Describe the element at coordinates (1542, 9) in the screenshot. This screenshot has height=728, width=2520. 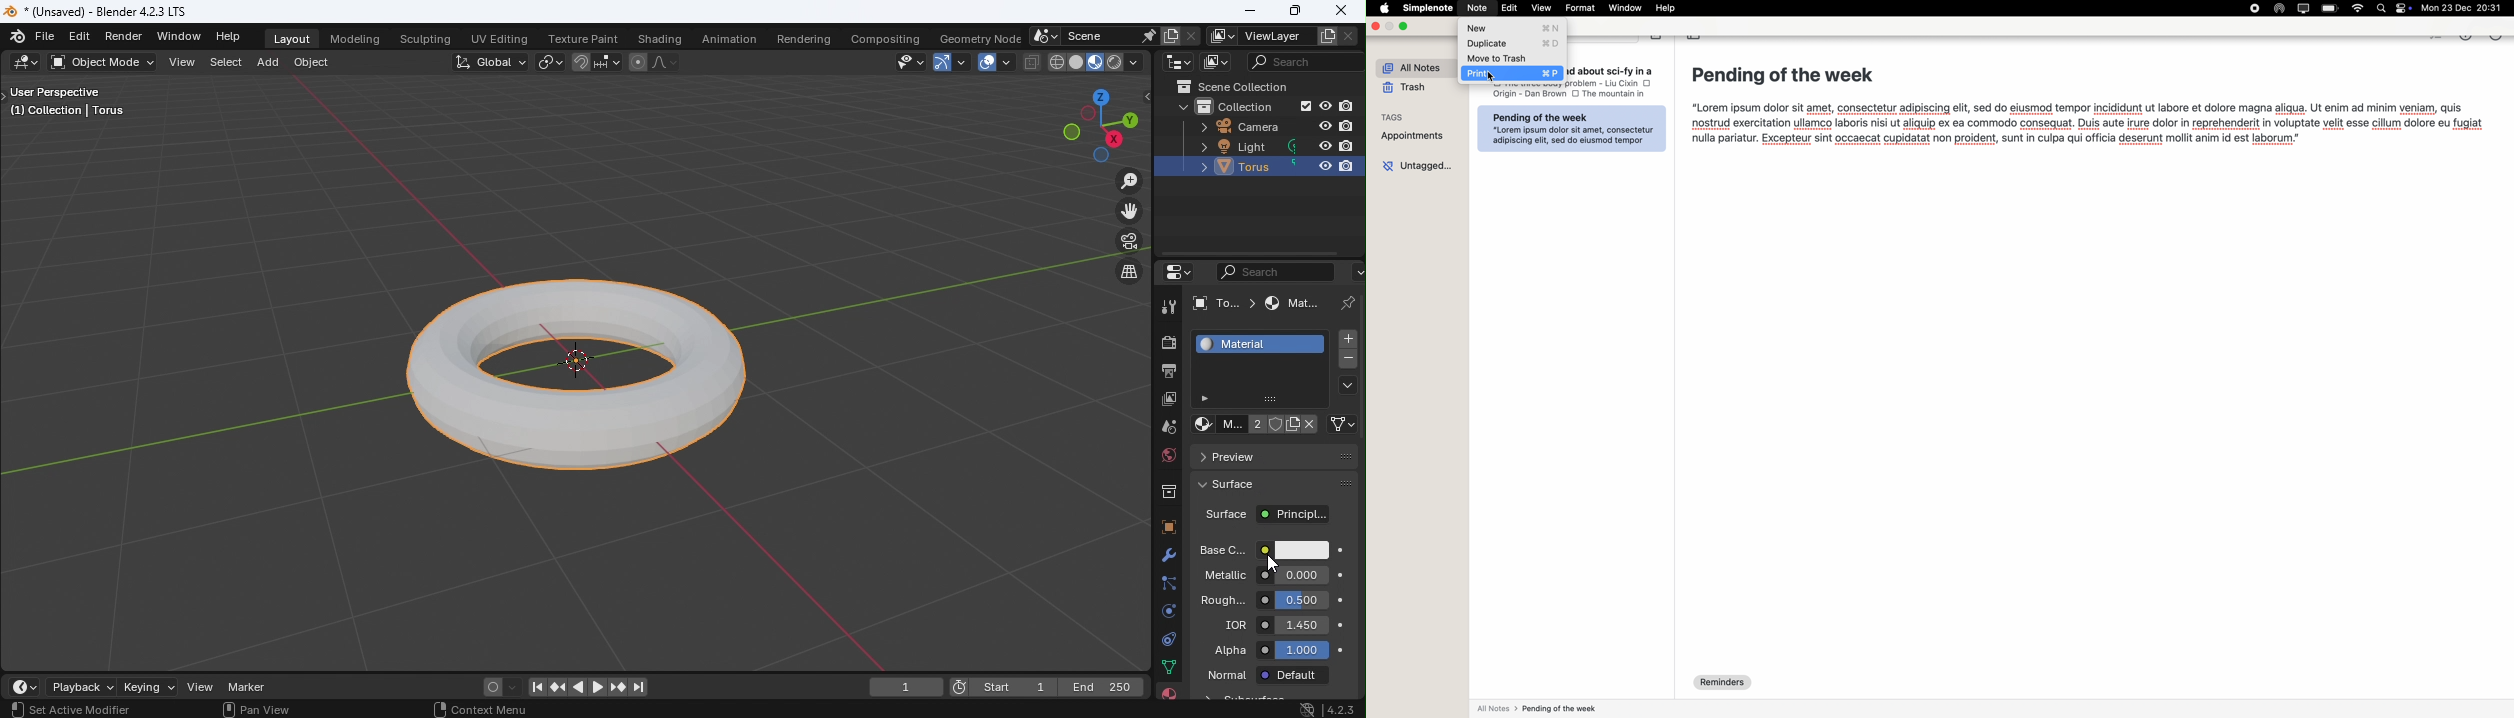
I see `view` at that location.